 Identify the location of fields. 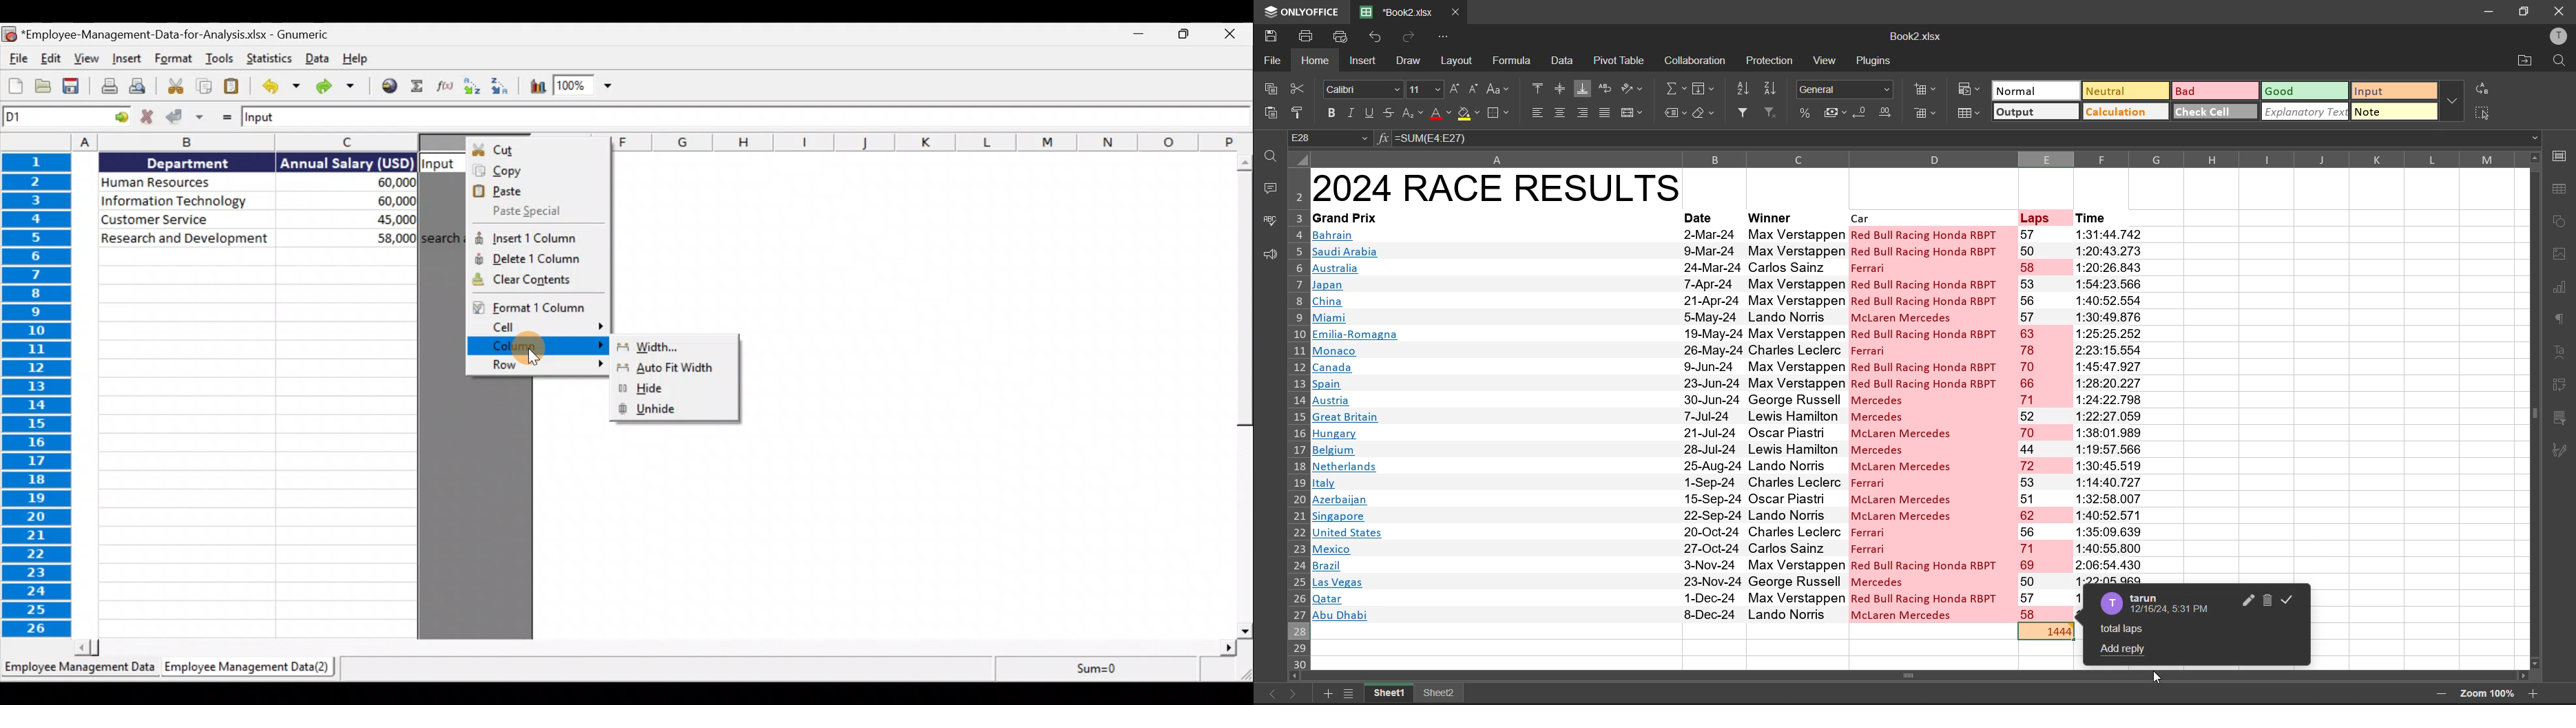
(1699, 92).